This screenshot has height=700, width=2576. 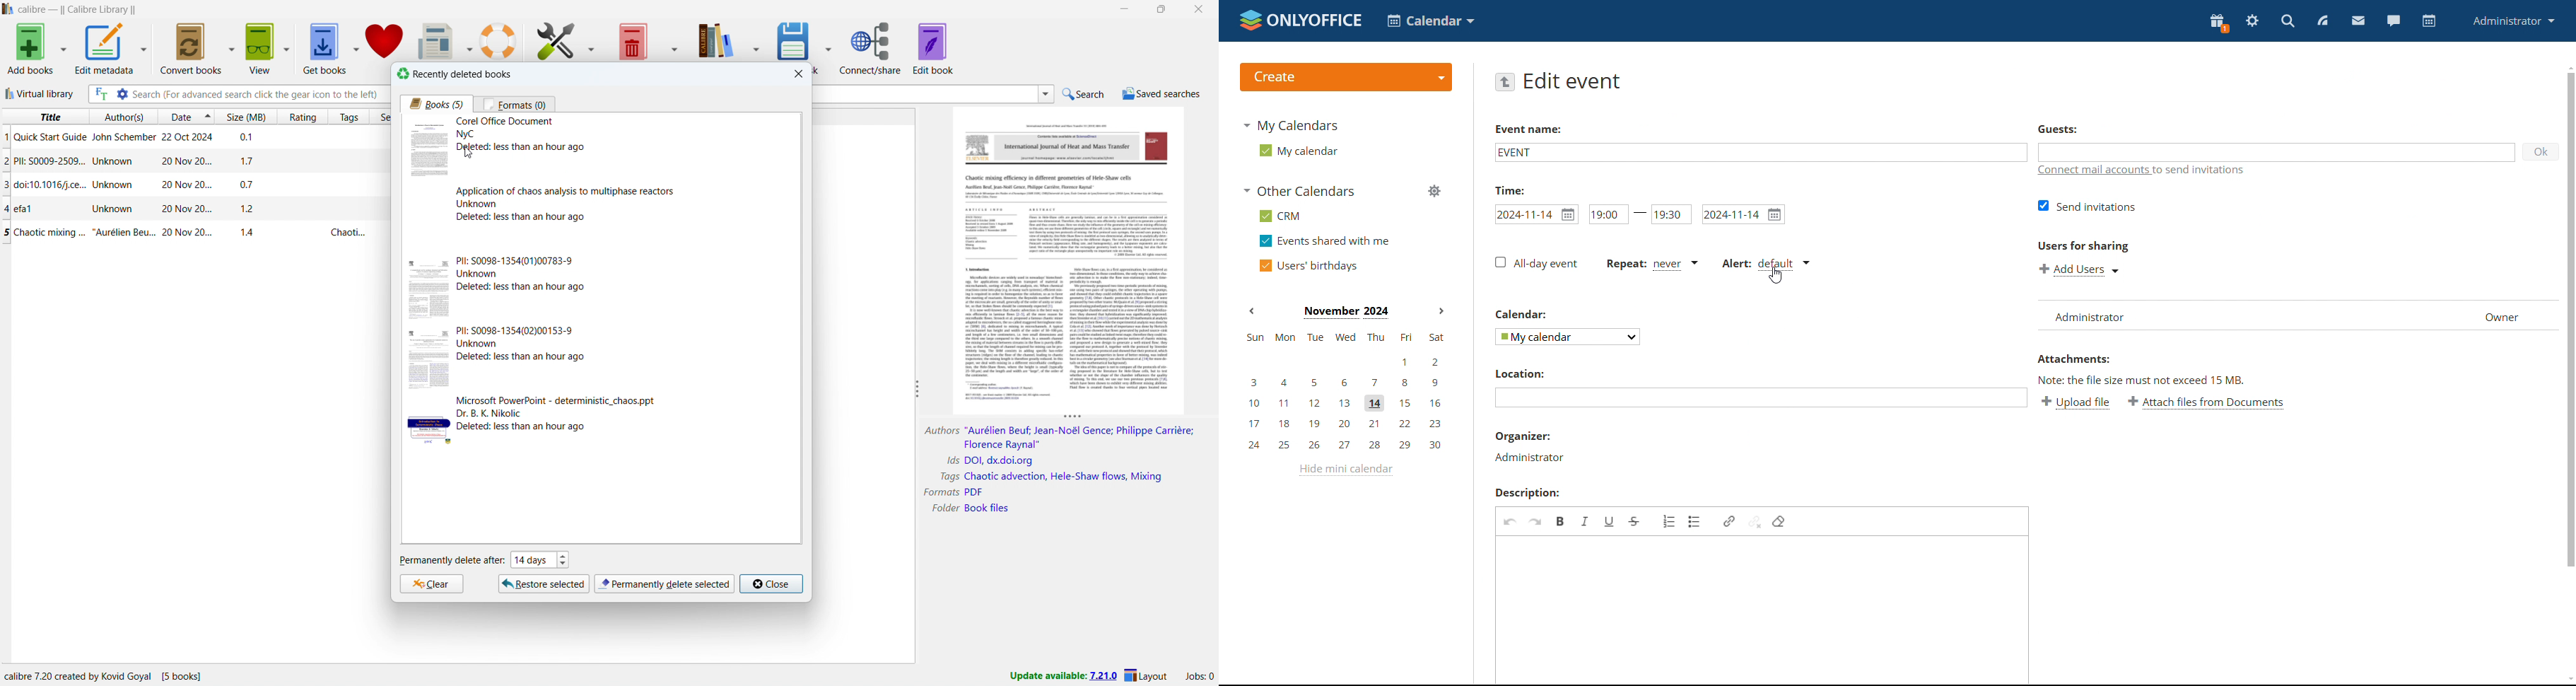 What do you see at coordinates (231, 48) in the screenshot?
I see `convert books options` at bounding box center [231, 48].